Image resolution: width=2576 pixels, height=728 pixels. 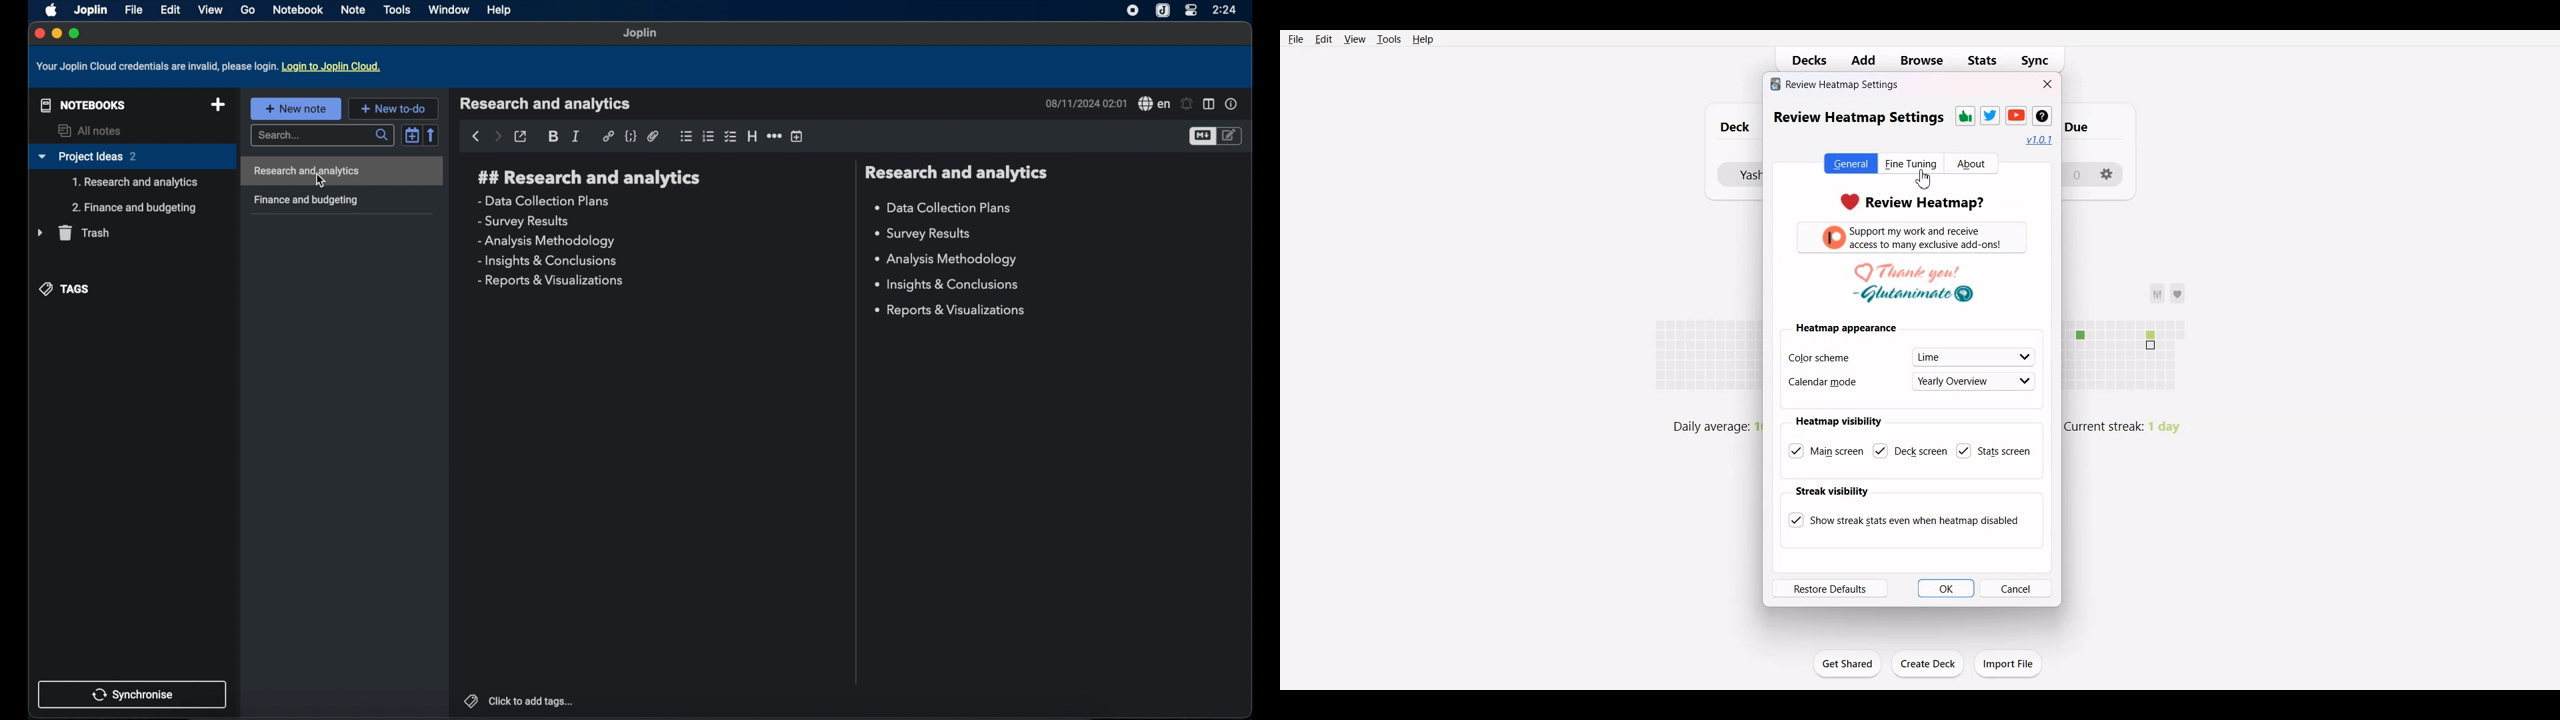 What do you see at coordinates (1913, 200) in the screenshot?
I see `review heatmap` at bounding box center [1913, 200].